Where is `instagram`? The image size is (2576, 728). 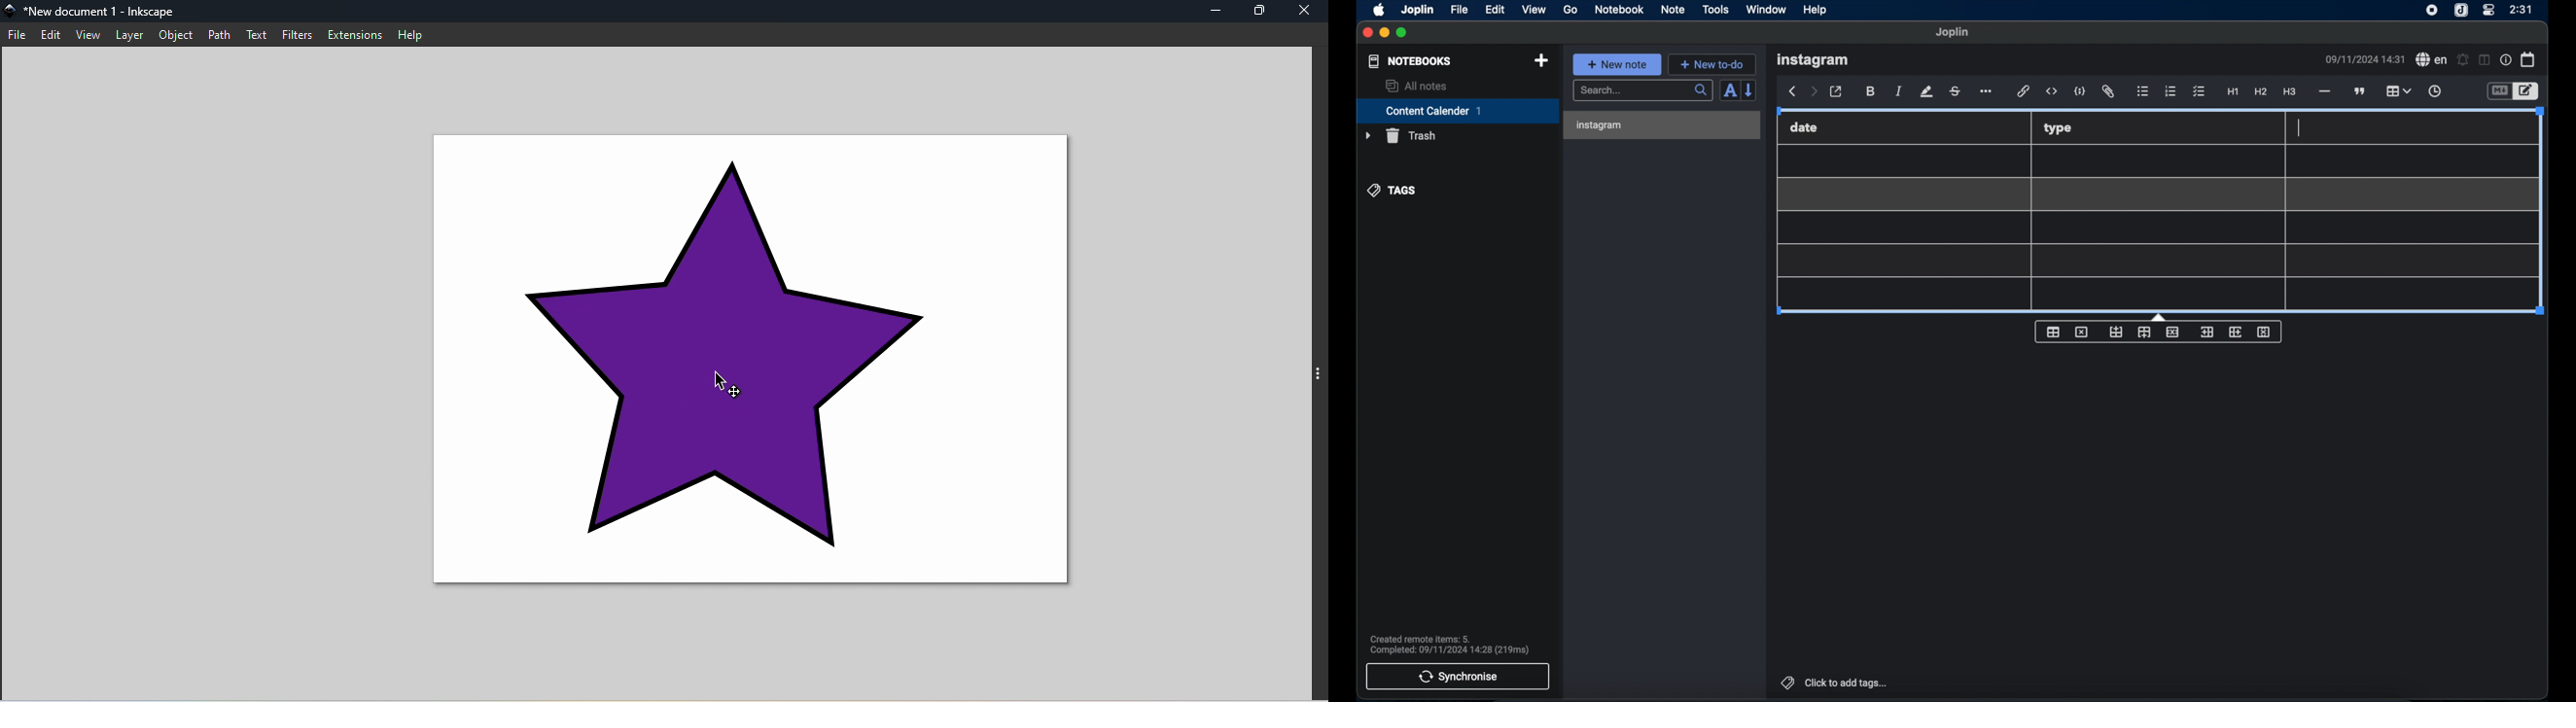 instagram is located at coordinates (1813, 60).